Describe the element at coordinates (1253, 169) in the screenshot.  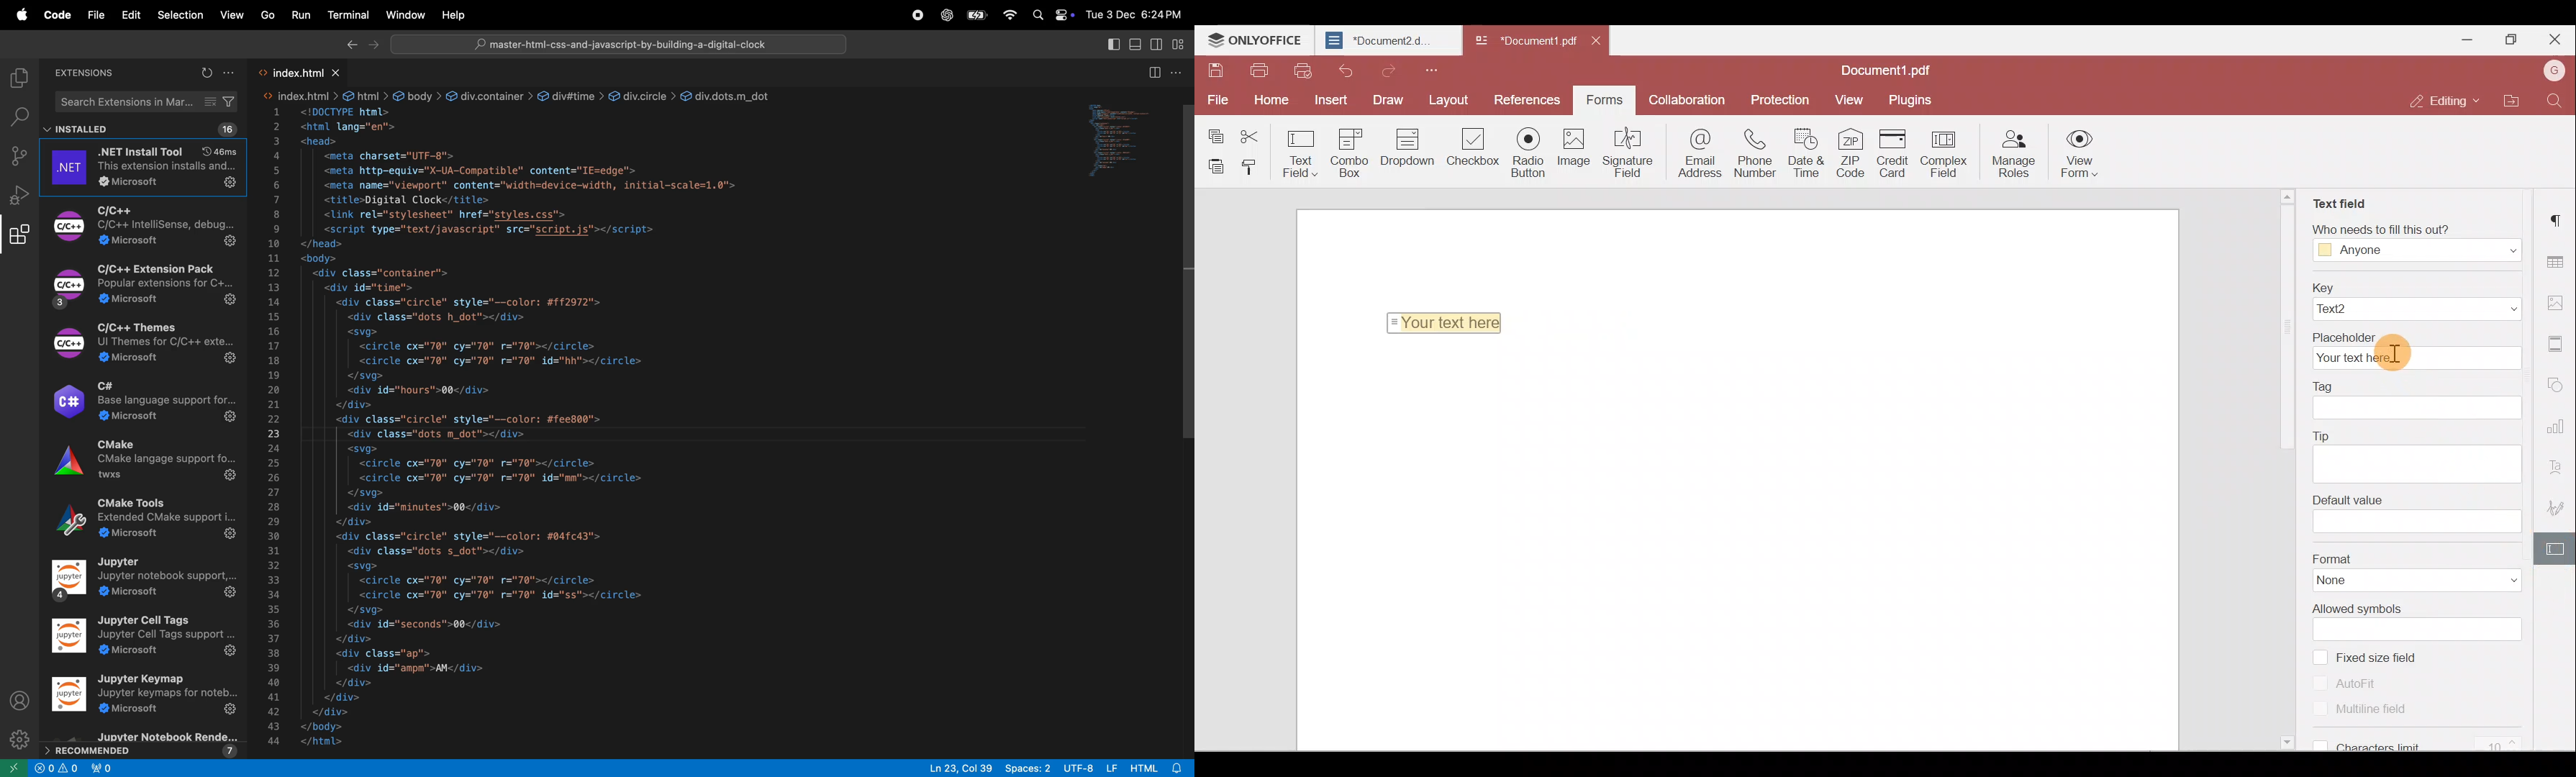
I see `Copy style` at that location.